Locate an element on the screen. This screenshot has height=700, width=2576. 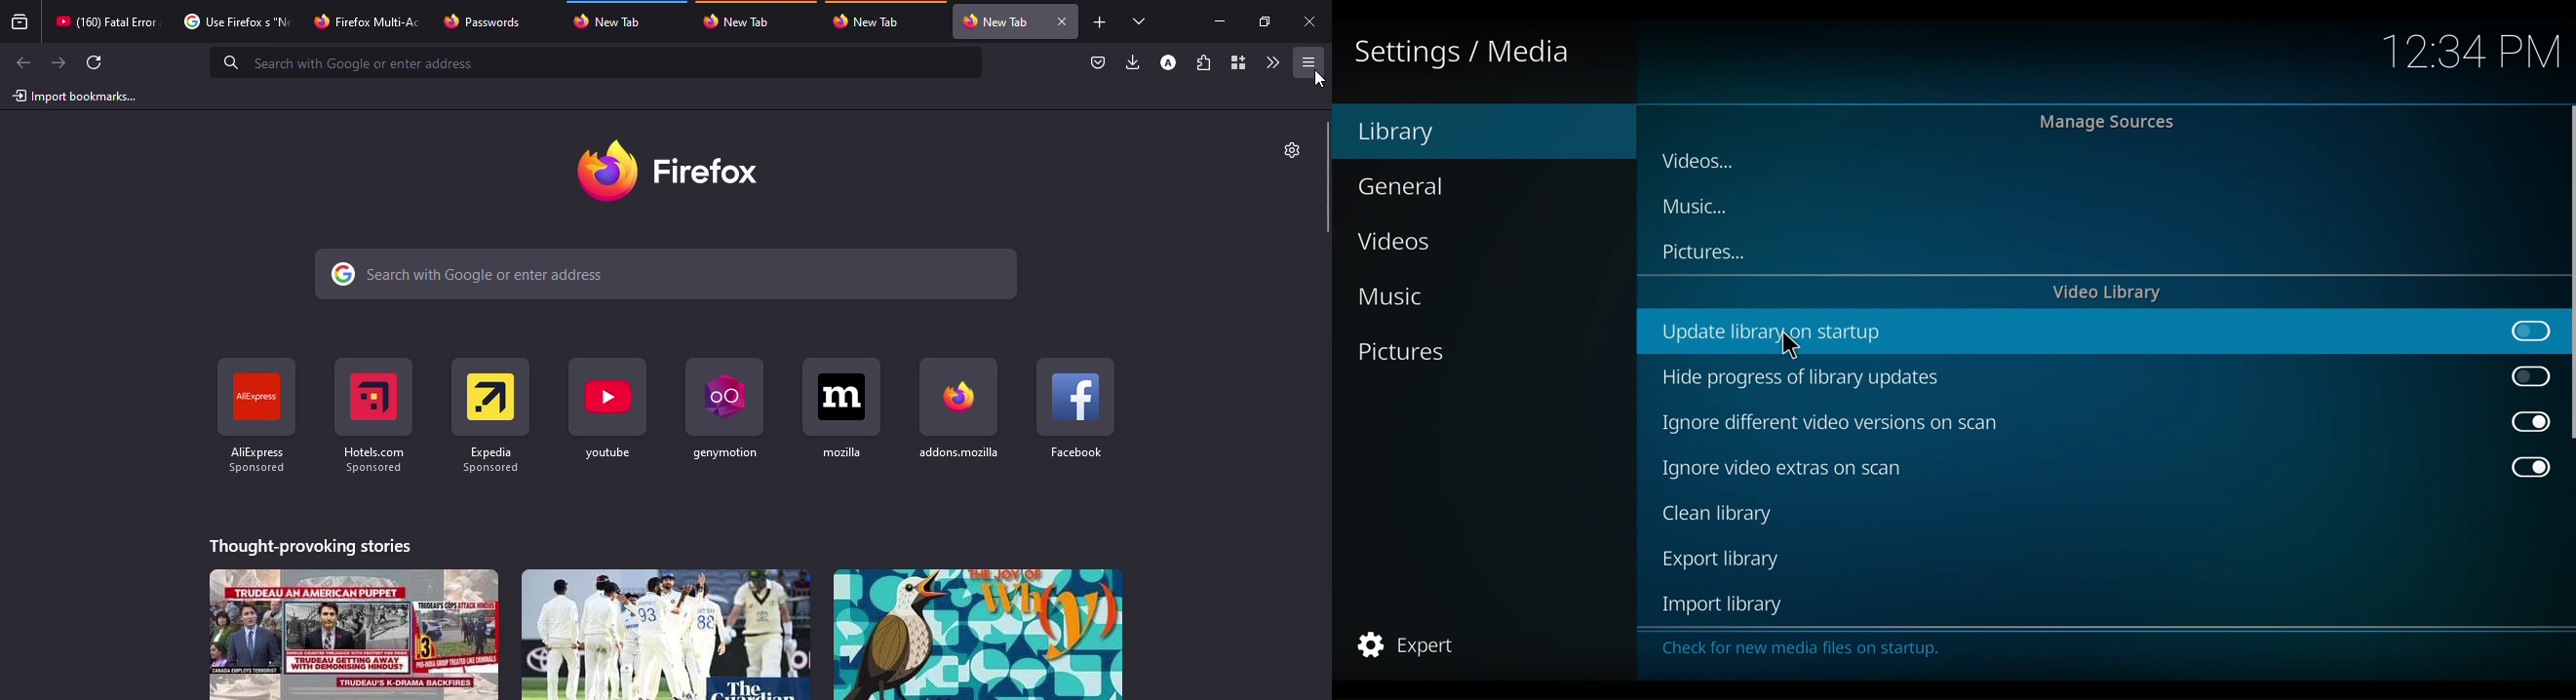
Update library on startup is located at coordinates (1700, 330).